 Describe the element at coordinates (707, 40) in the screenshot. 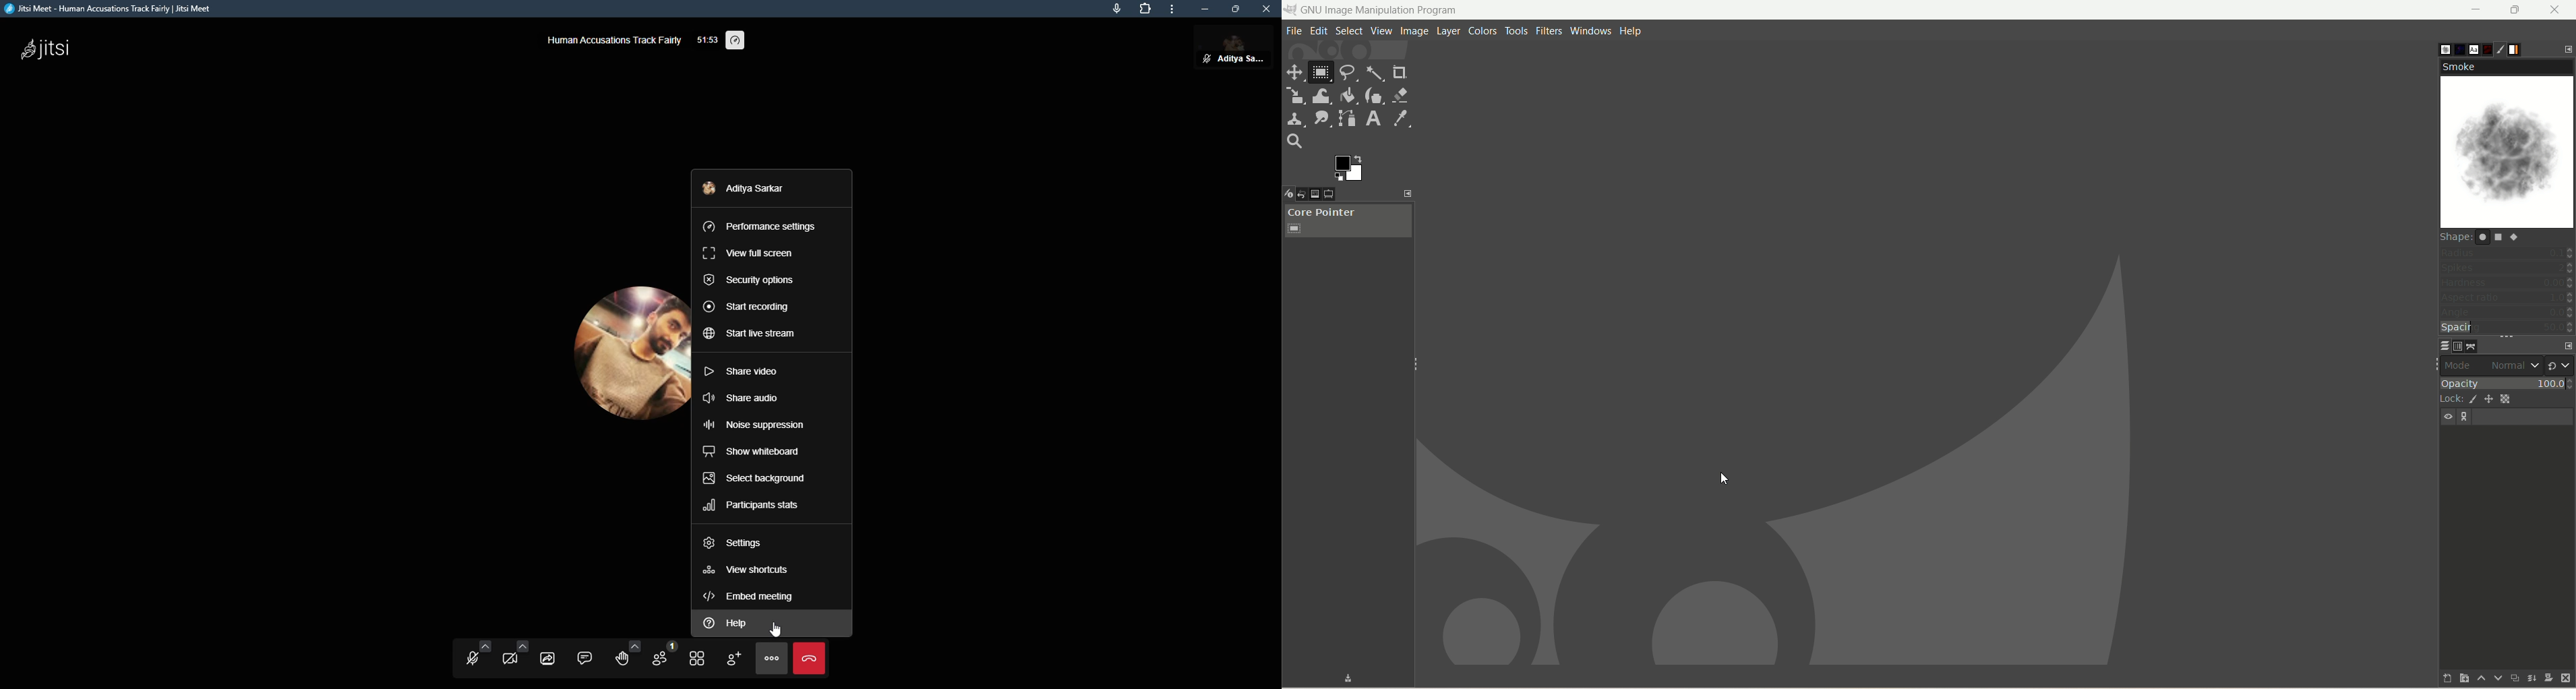

I see `elapsed time` at that location.